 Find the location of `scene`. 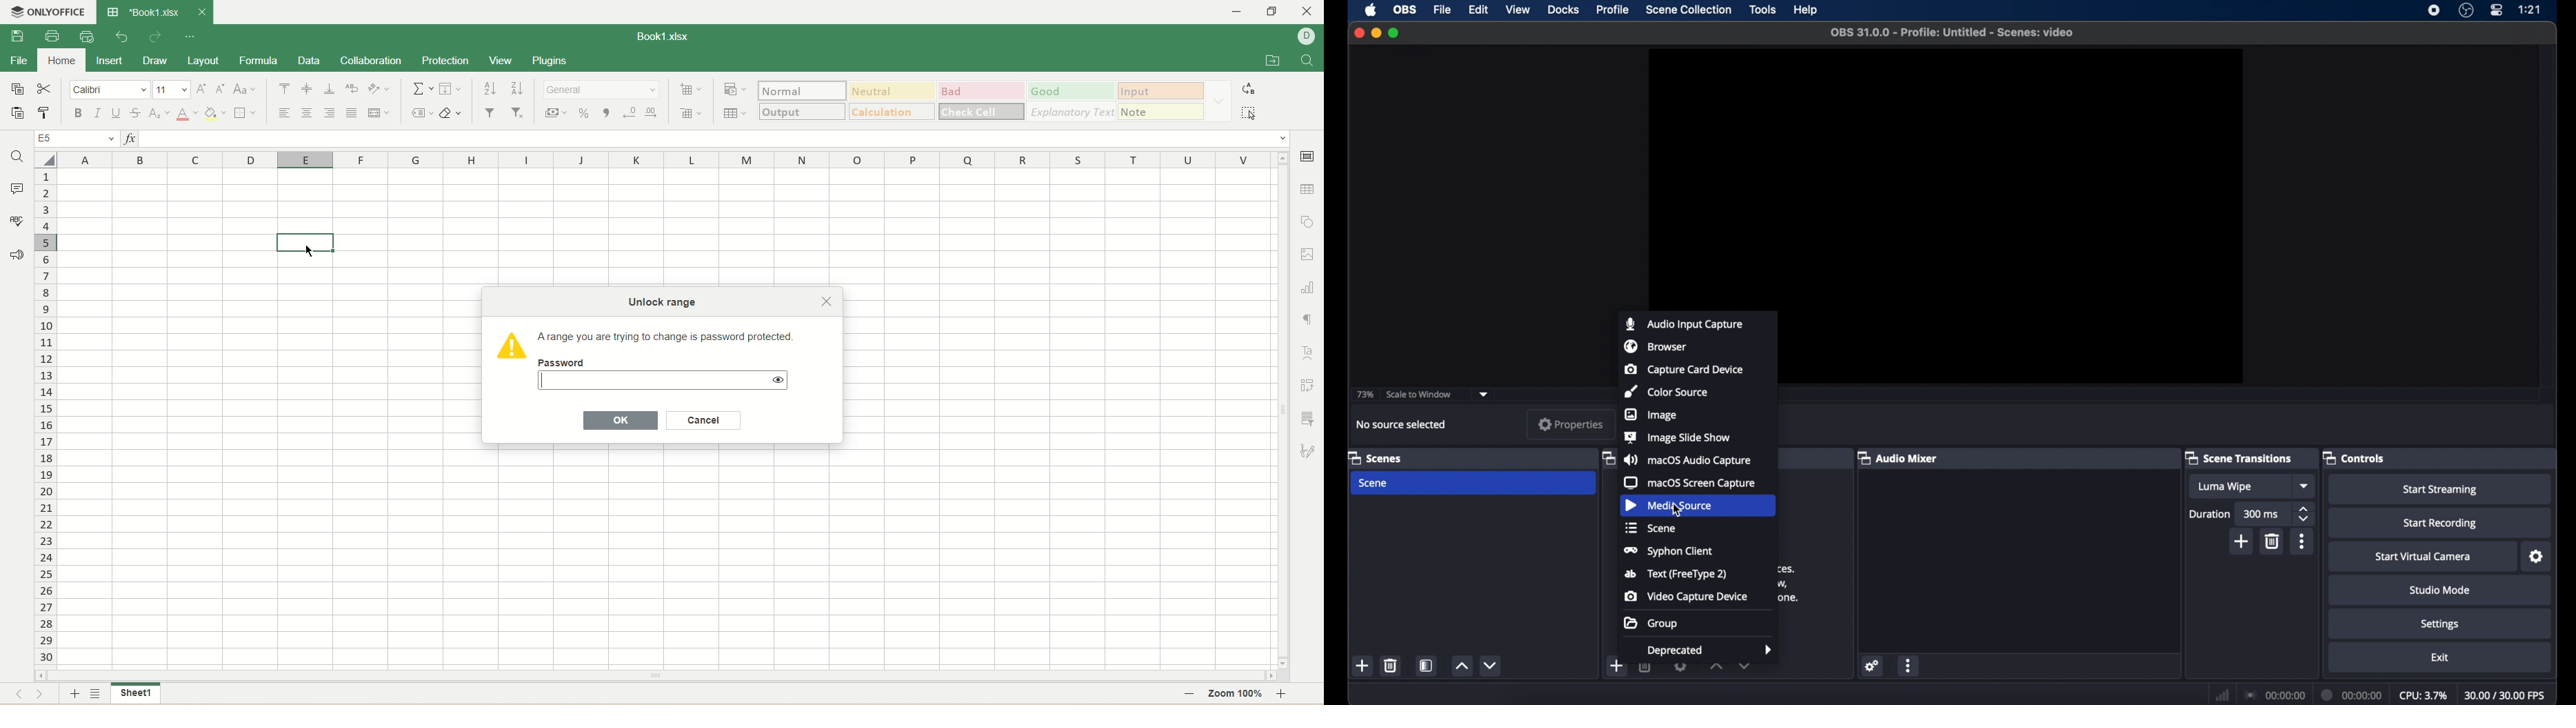

scene is located at coordinates (1649, 528).